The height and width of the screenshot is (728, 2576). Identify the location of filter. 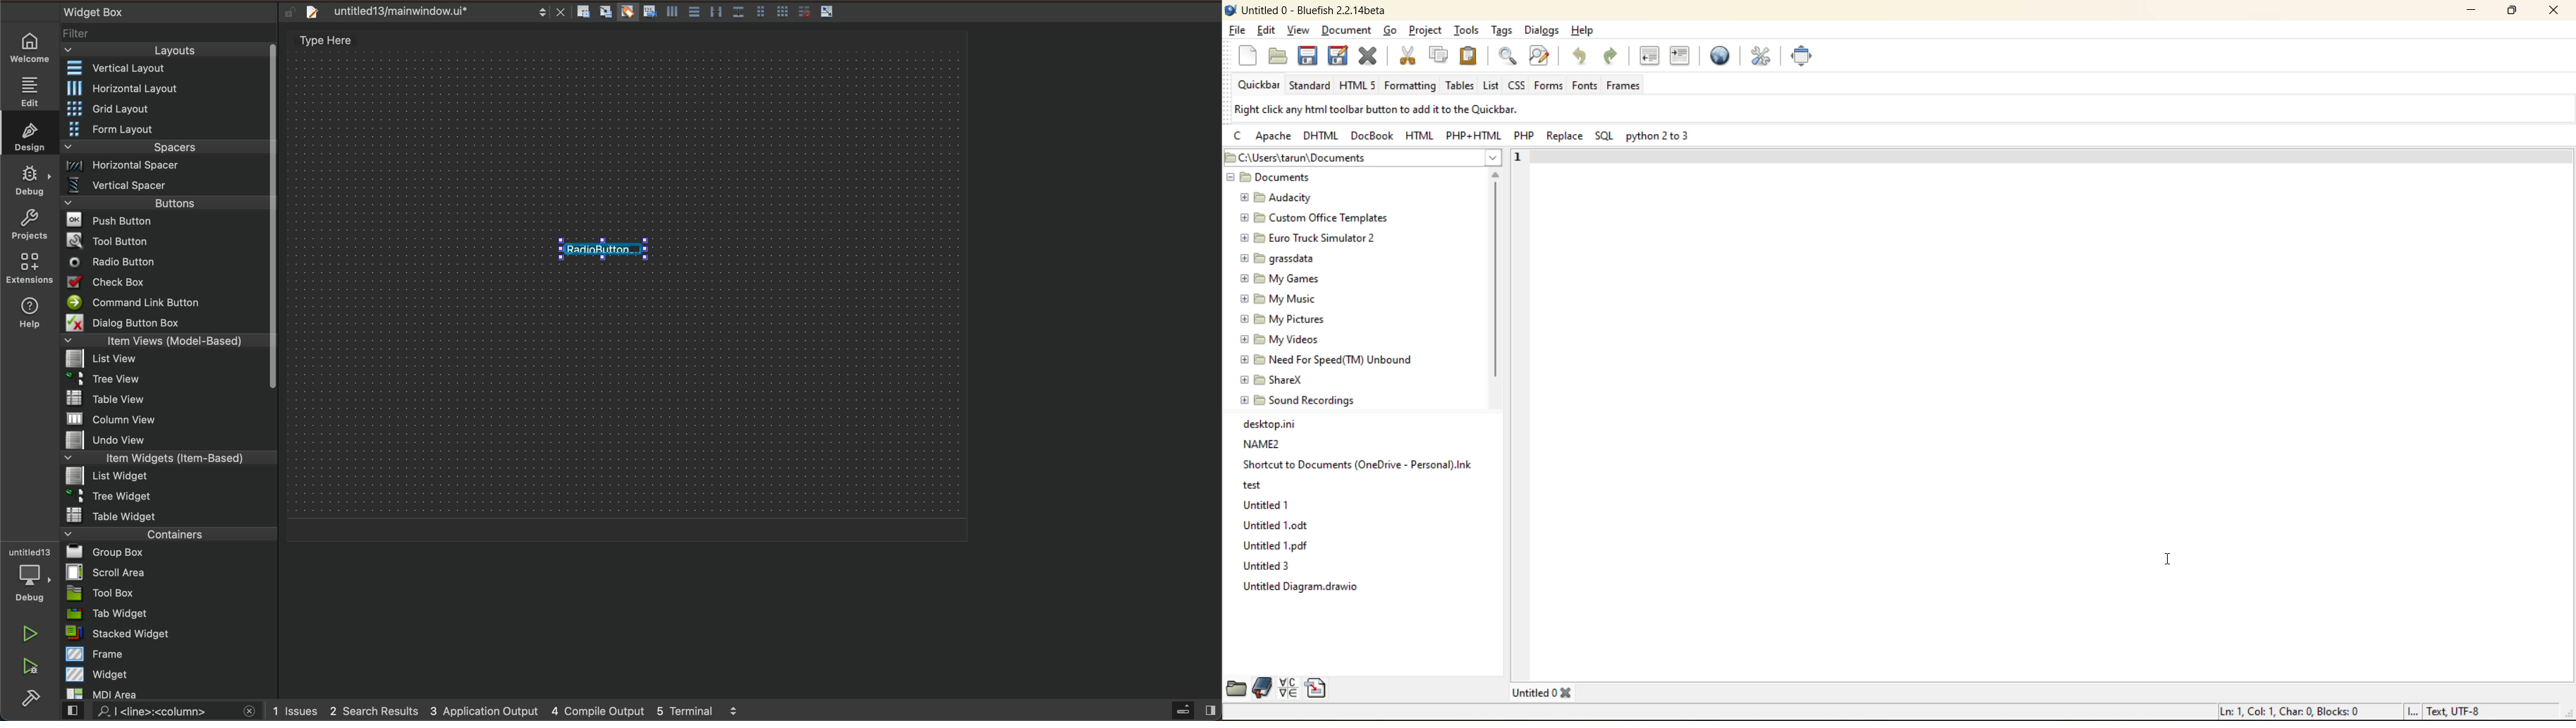
(170, 37).